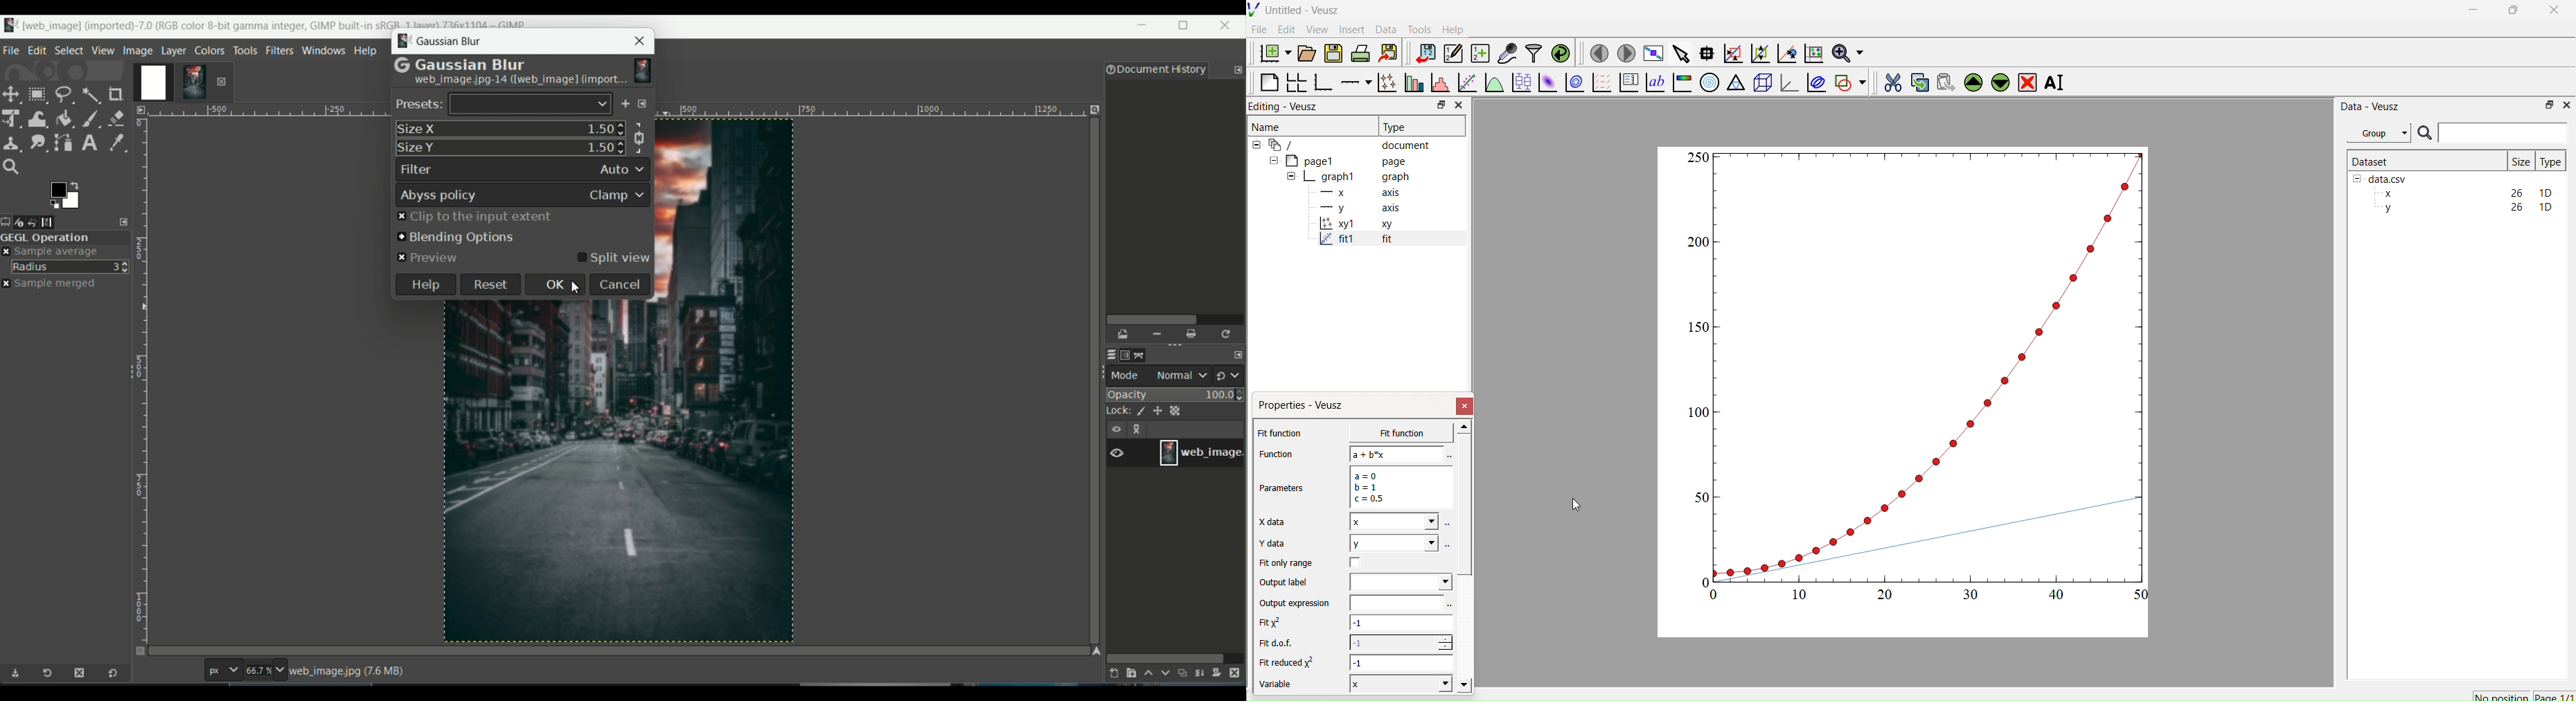 The height and width of the screenshot is (728, 2576). Describe the element at coordinates (1289, 662) in the screenshot. I see `Fit reduced x^2` at that location.